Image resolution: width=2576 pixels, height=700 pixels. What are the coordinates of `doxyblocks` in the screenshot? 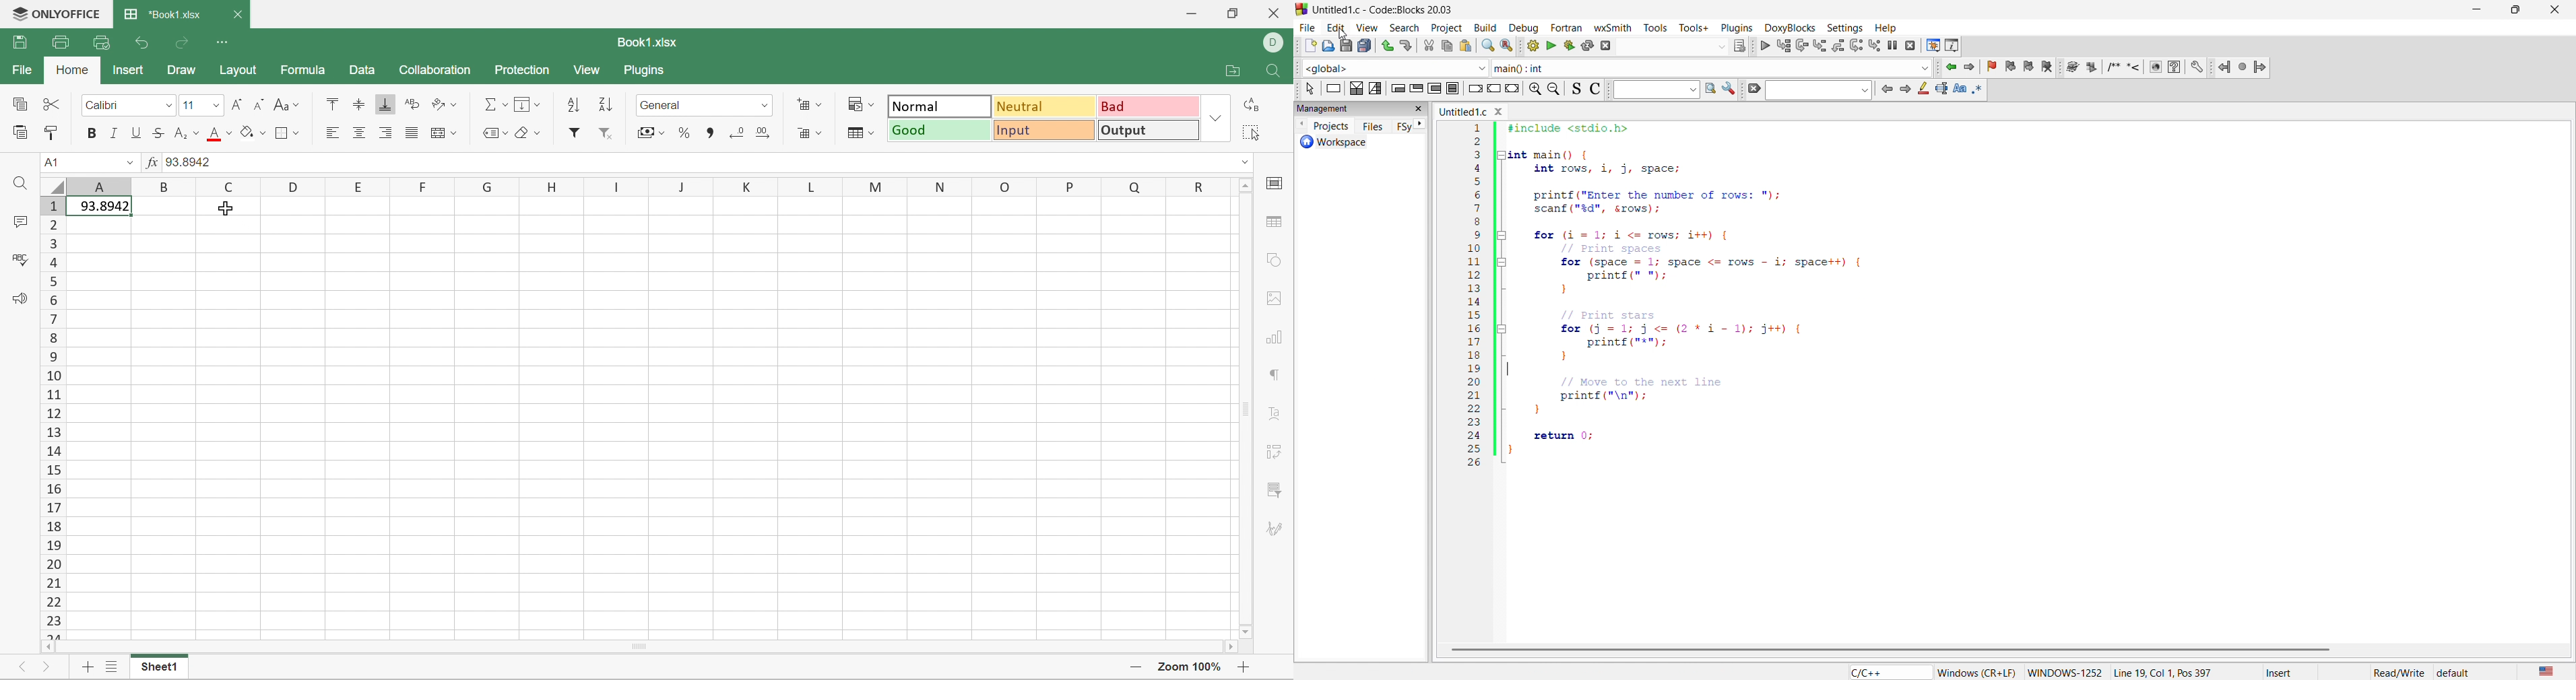 It's located at (1788, 26).